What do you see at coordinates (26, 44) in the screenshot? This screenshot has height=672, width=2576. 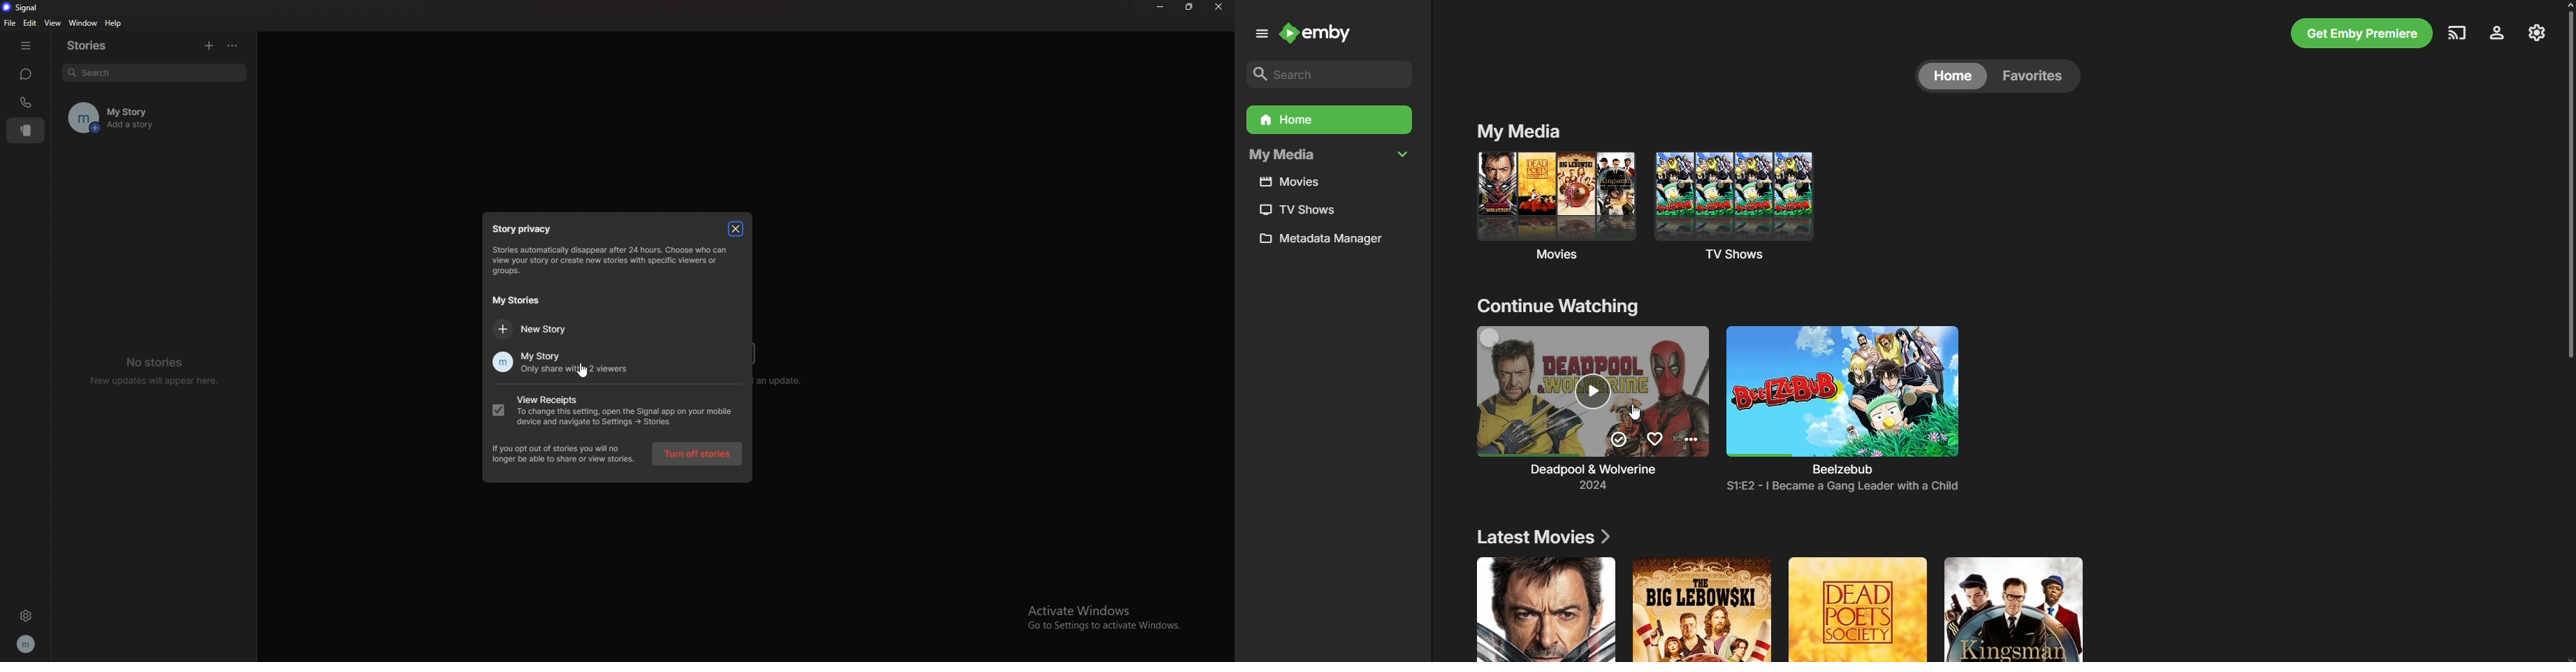 I see `hide tab` at bounding box center [26, 44].